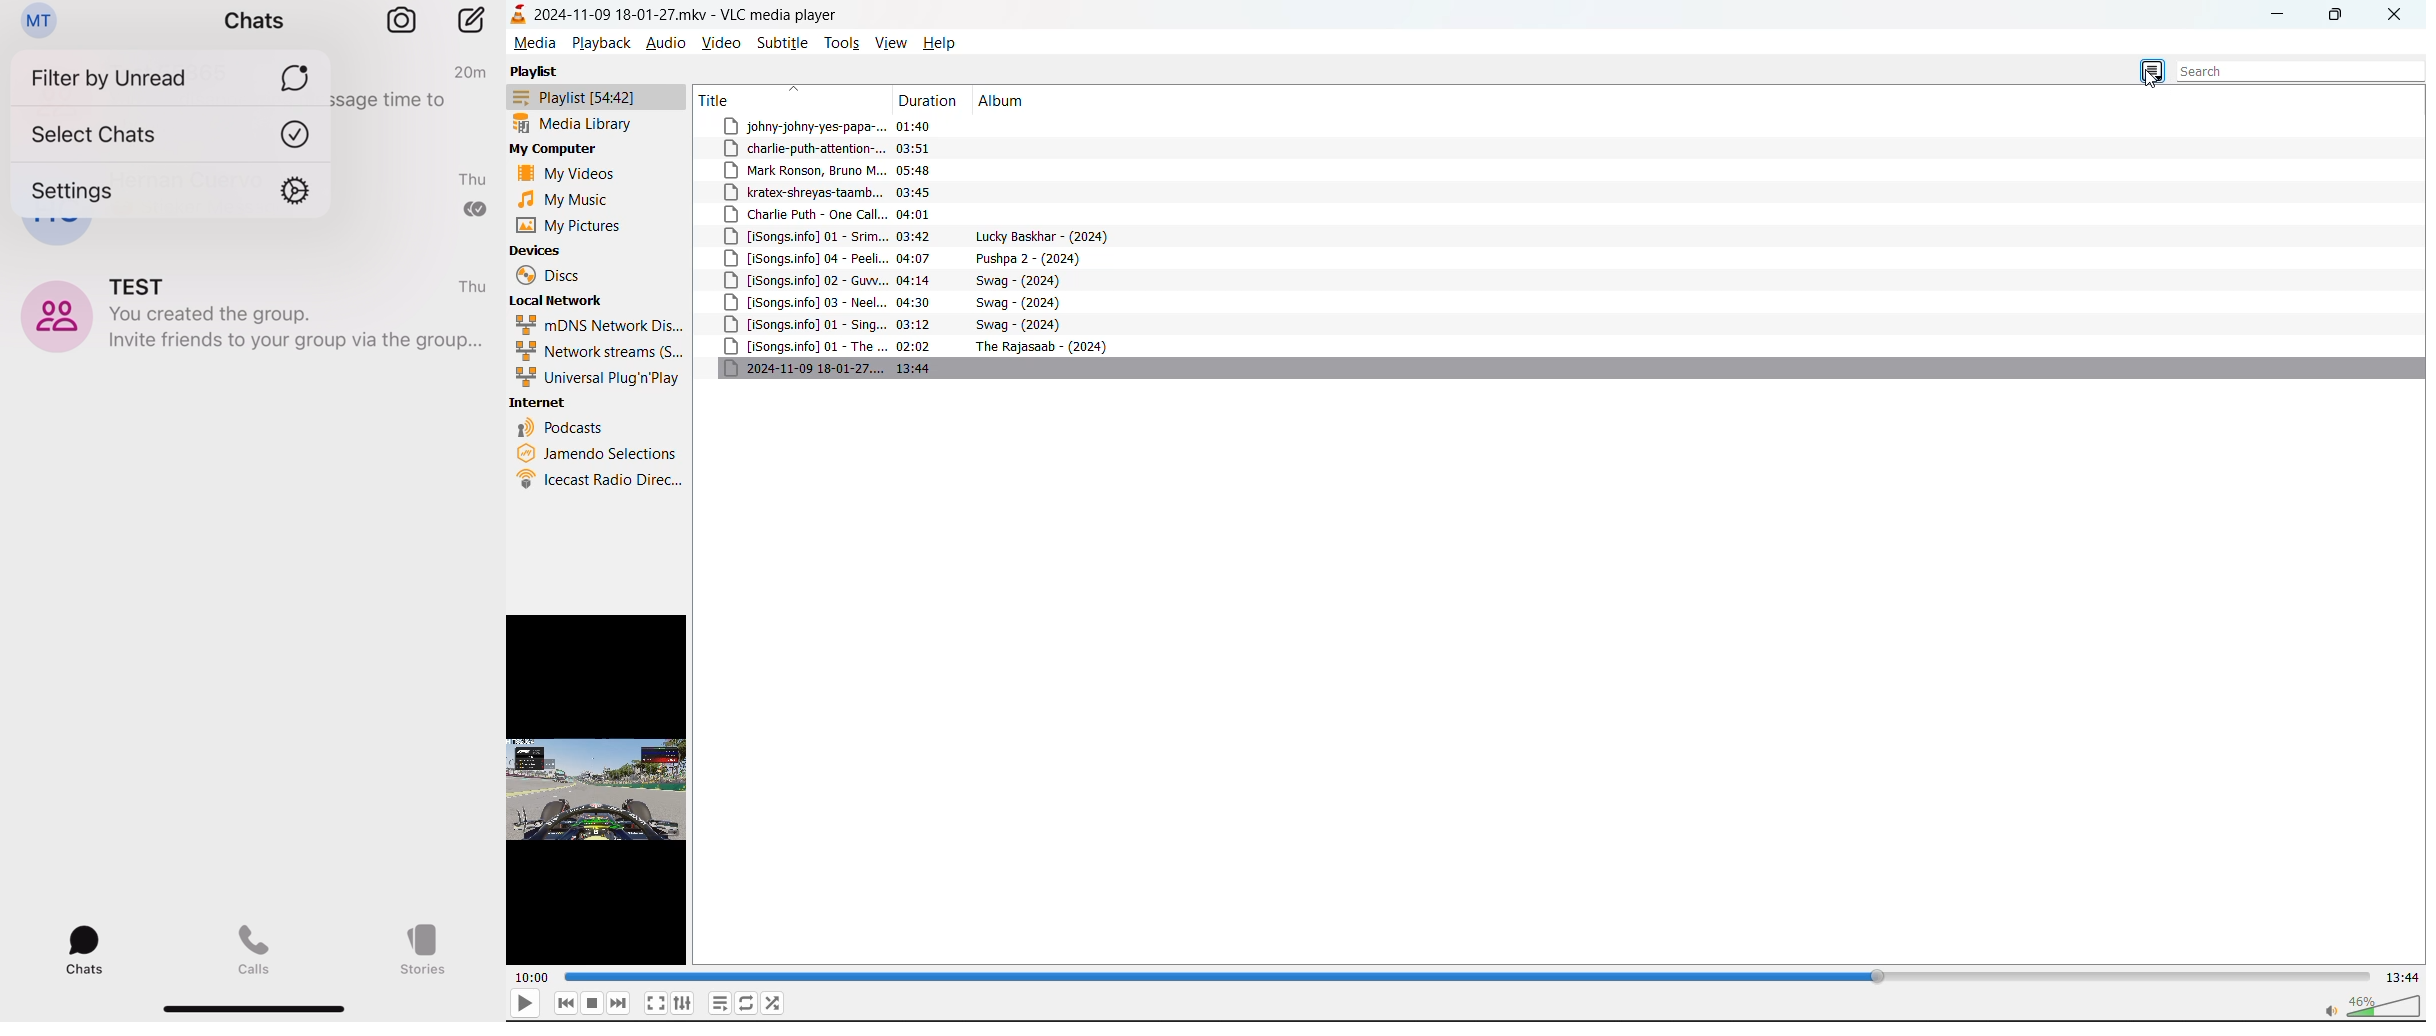 This screenshot has height=1036, width=2436. What do you see at coordinates (471, 72) in the screenshot?
I see `20m` at bounding box center [471, 72].